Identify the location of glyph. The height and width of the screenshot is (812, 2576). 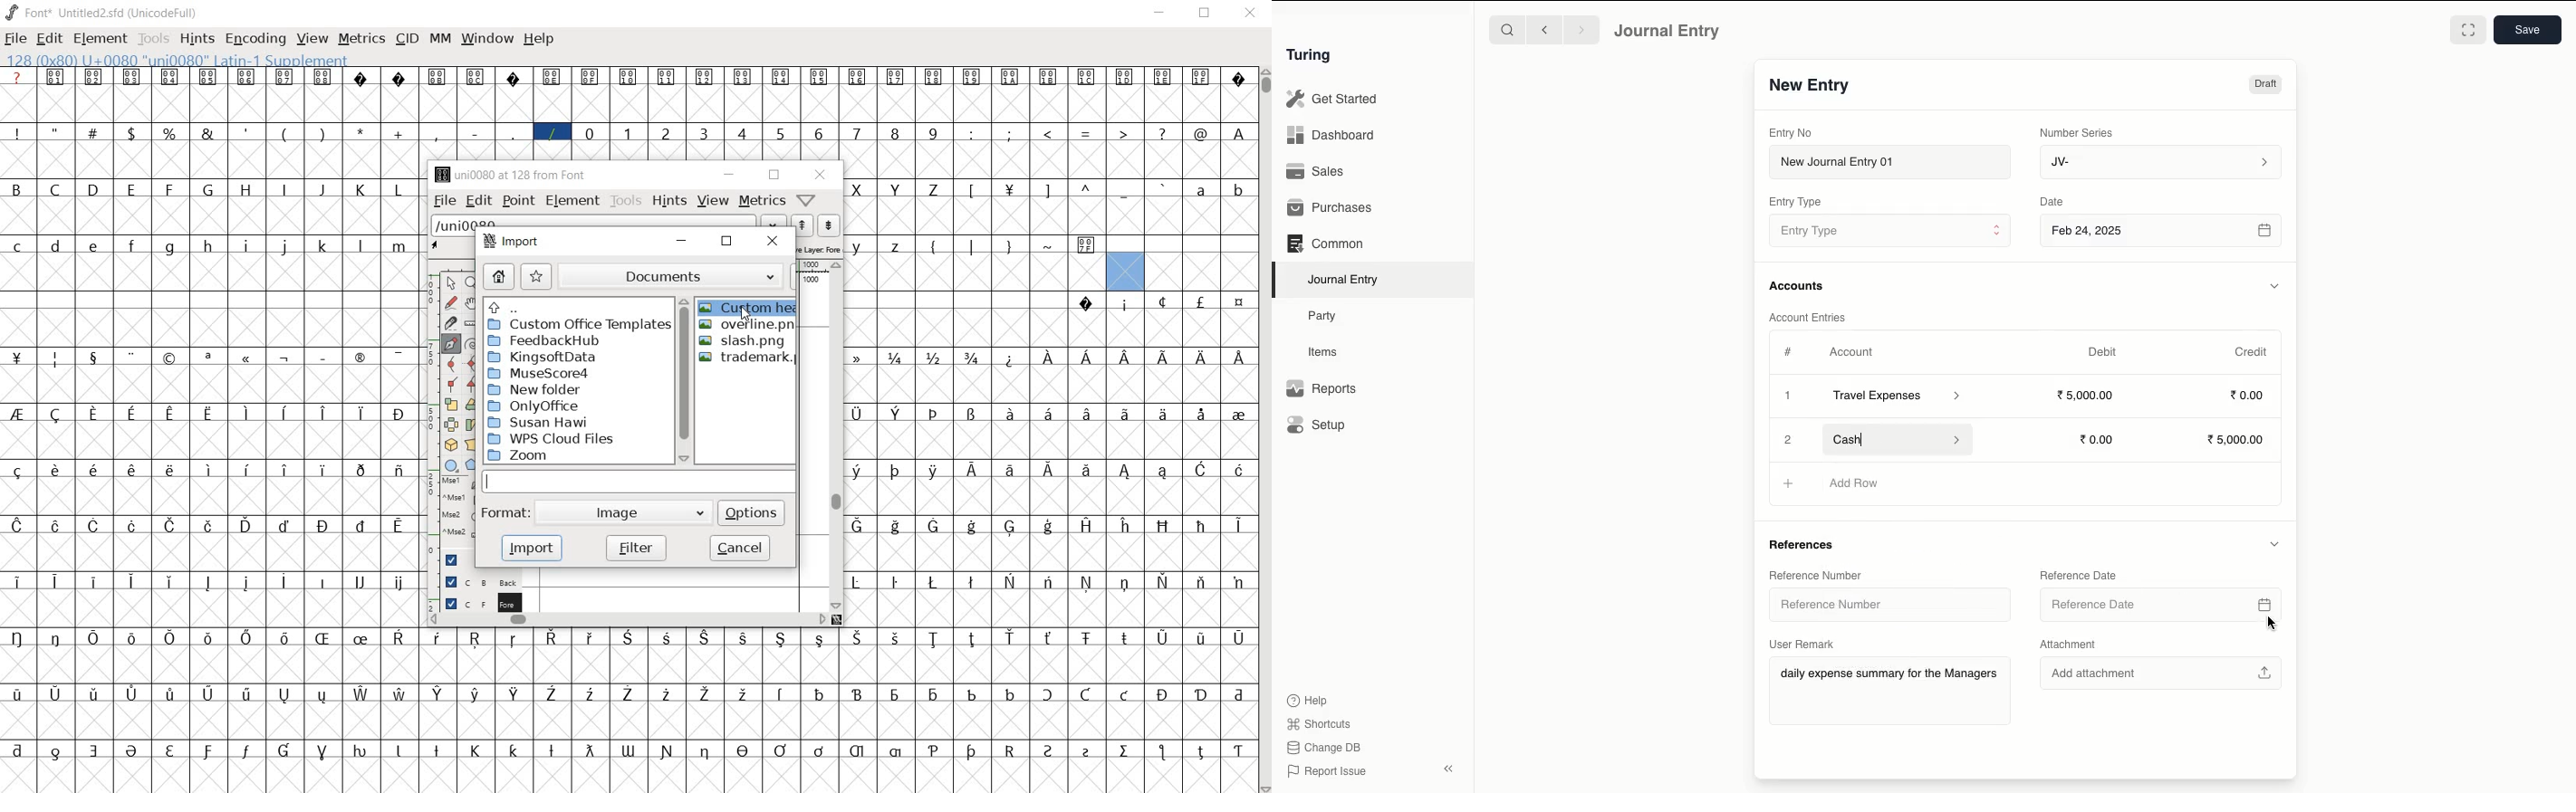
(94, 470).